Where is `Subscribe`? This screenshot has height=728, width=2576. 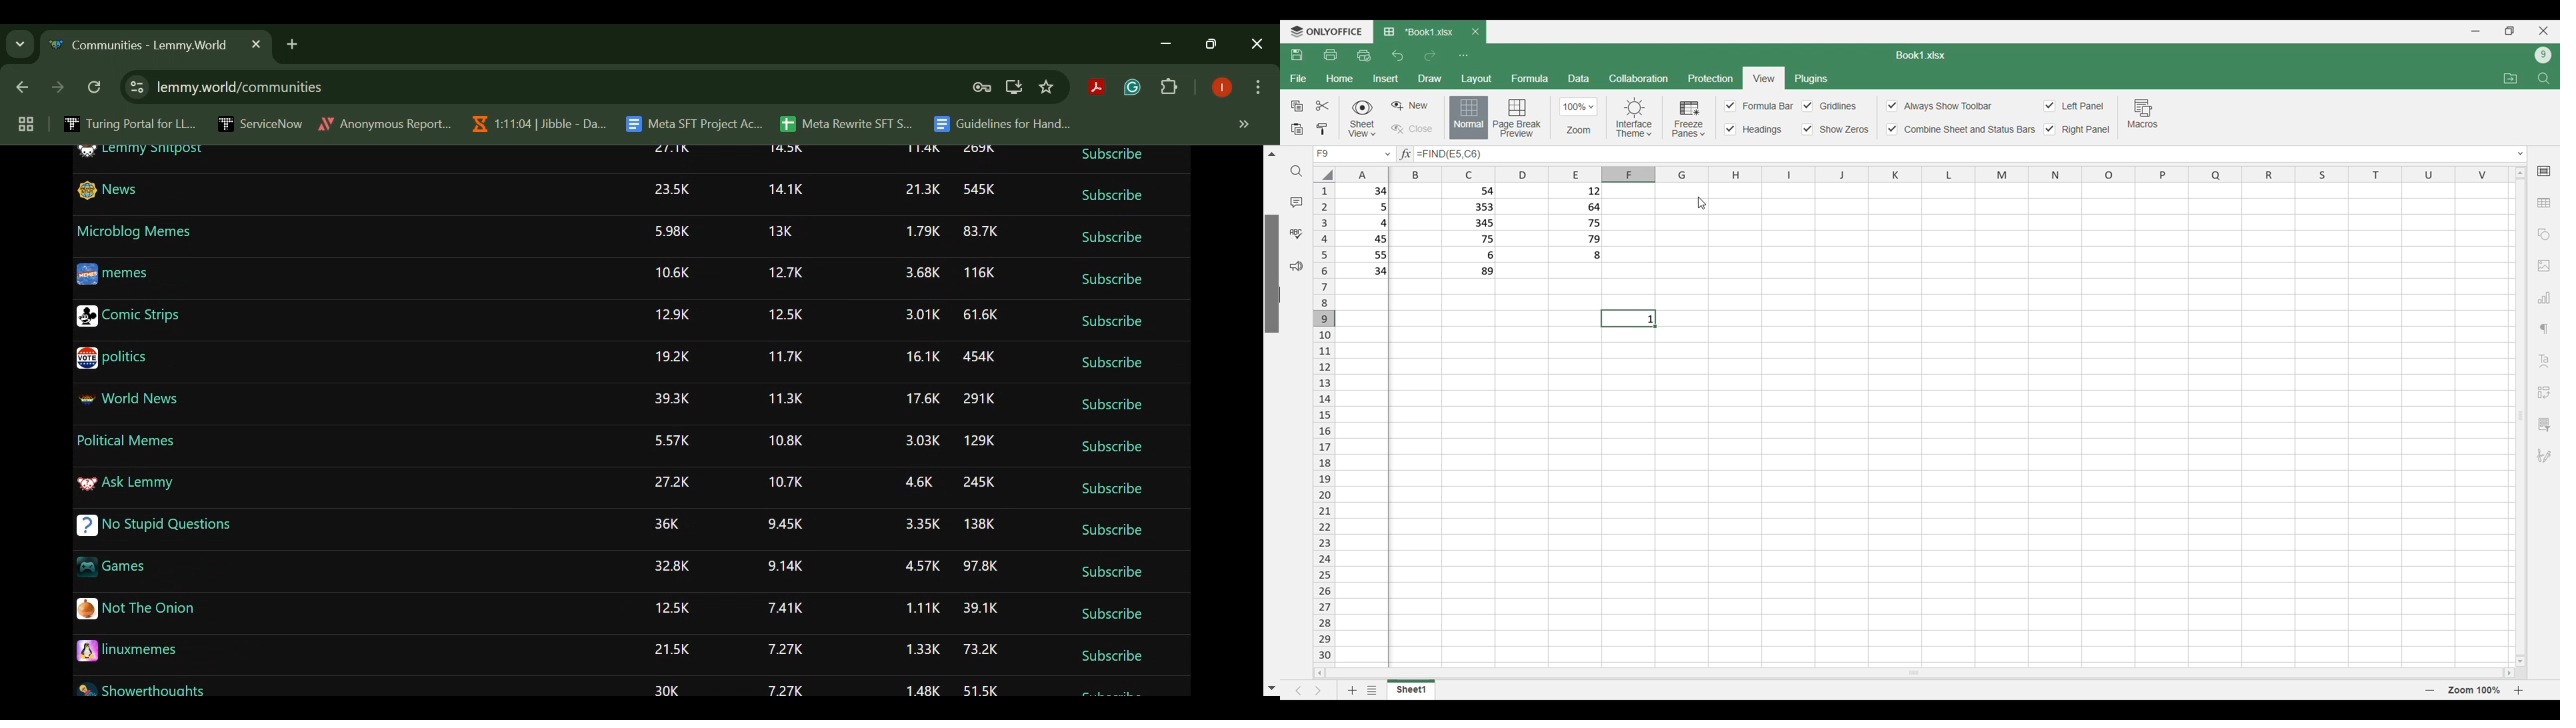
Subscribe is located at coordinates (1114, 656).